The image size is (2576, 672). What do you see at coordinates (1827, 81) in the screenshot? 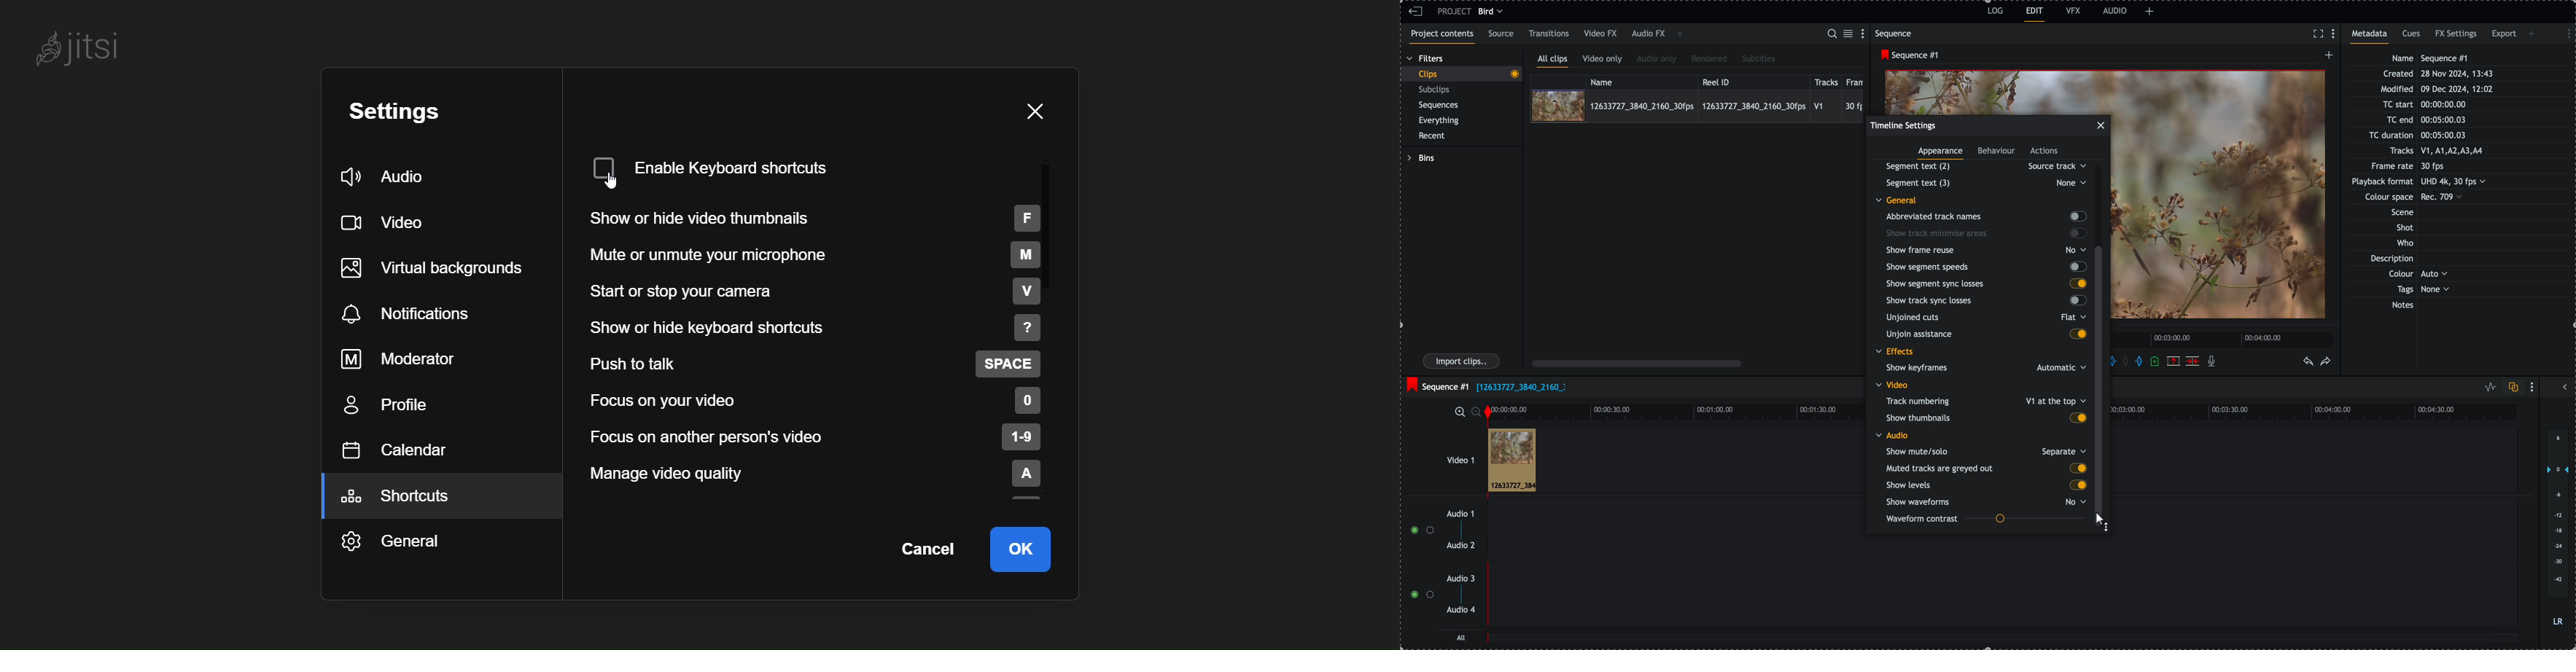
I see `tracks` at bounding box center [1827, 81].